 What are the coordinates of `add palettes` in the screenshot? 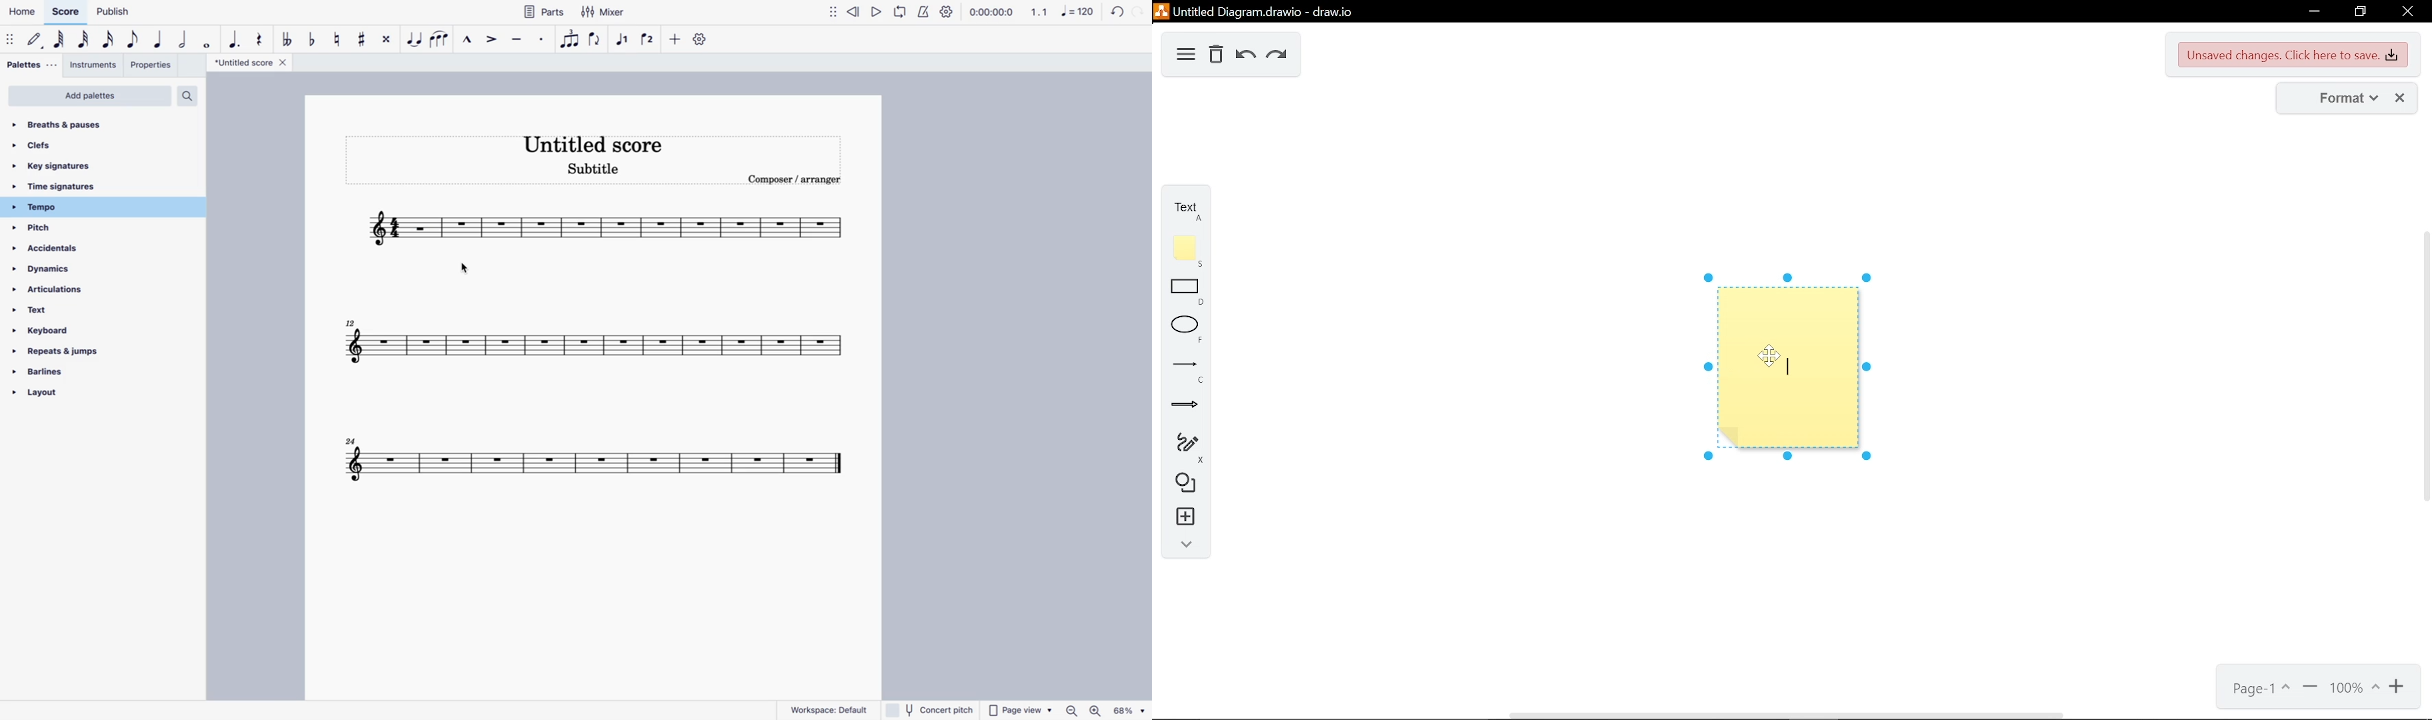 It's located at (91, 96).